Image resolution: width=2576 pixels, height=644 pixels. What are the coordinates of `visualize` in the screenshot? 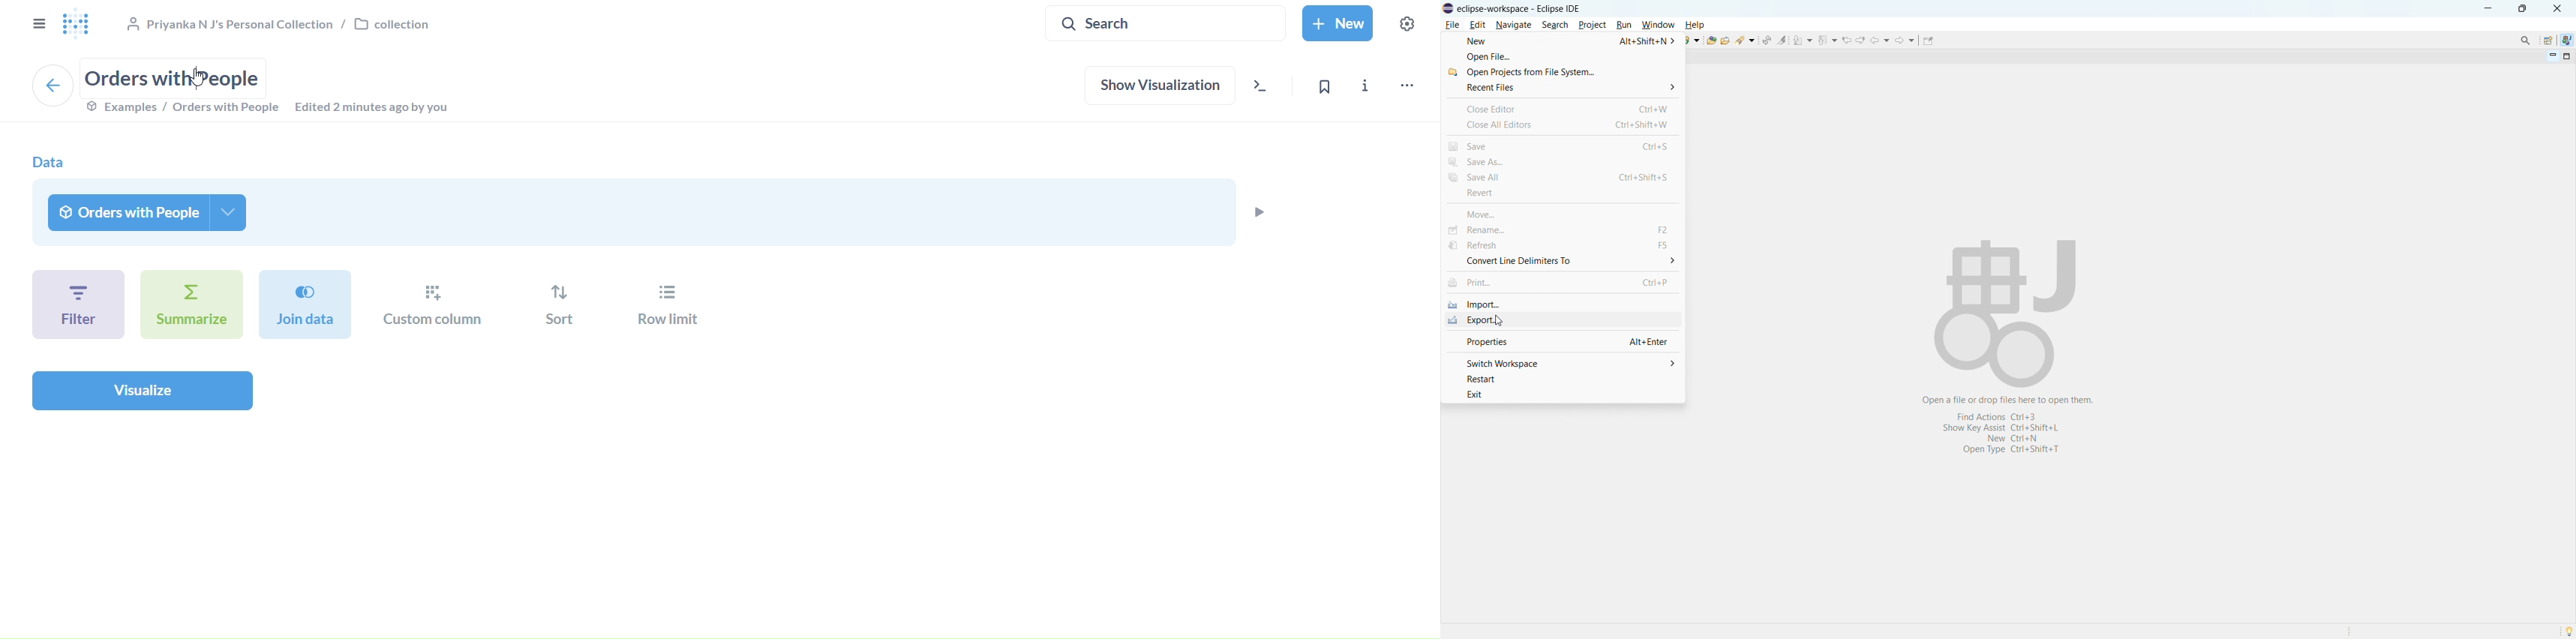 It's located at (142, 390).